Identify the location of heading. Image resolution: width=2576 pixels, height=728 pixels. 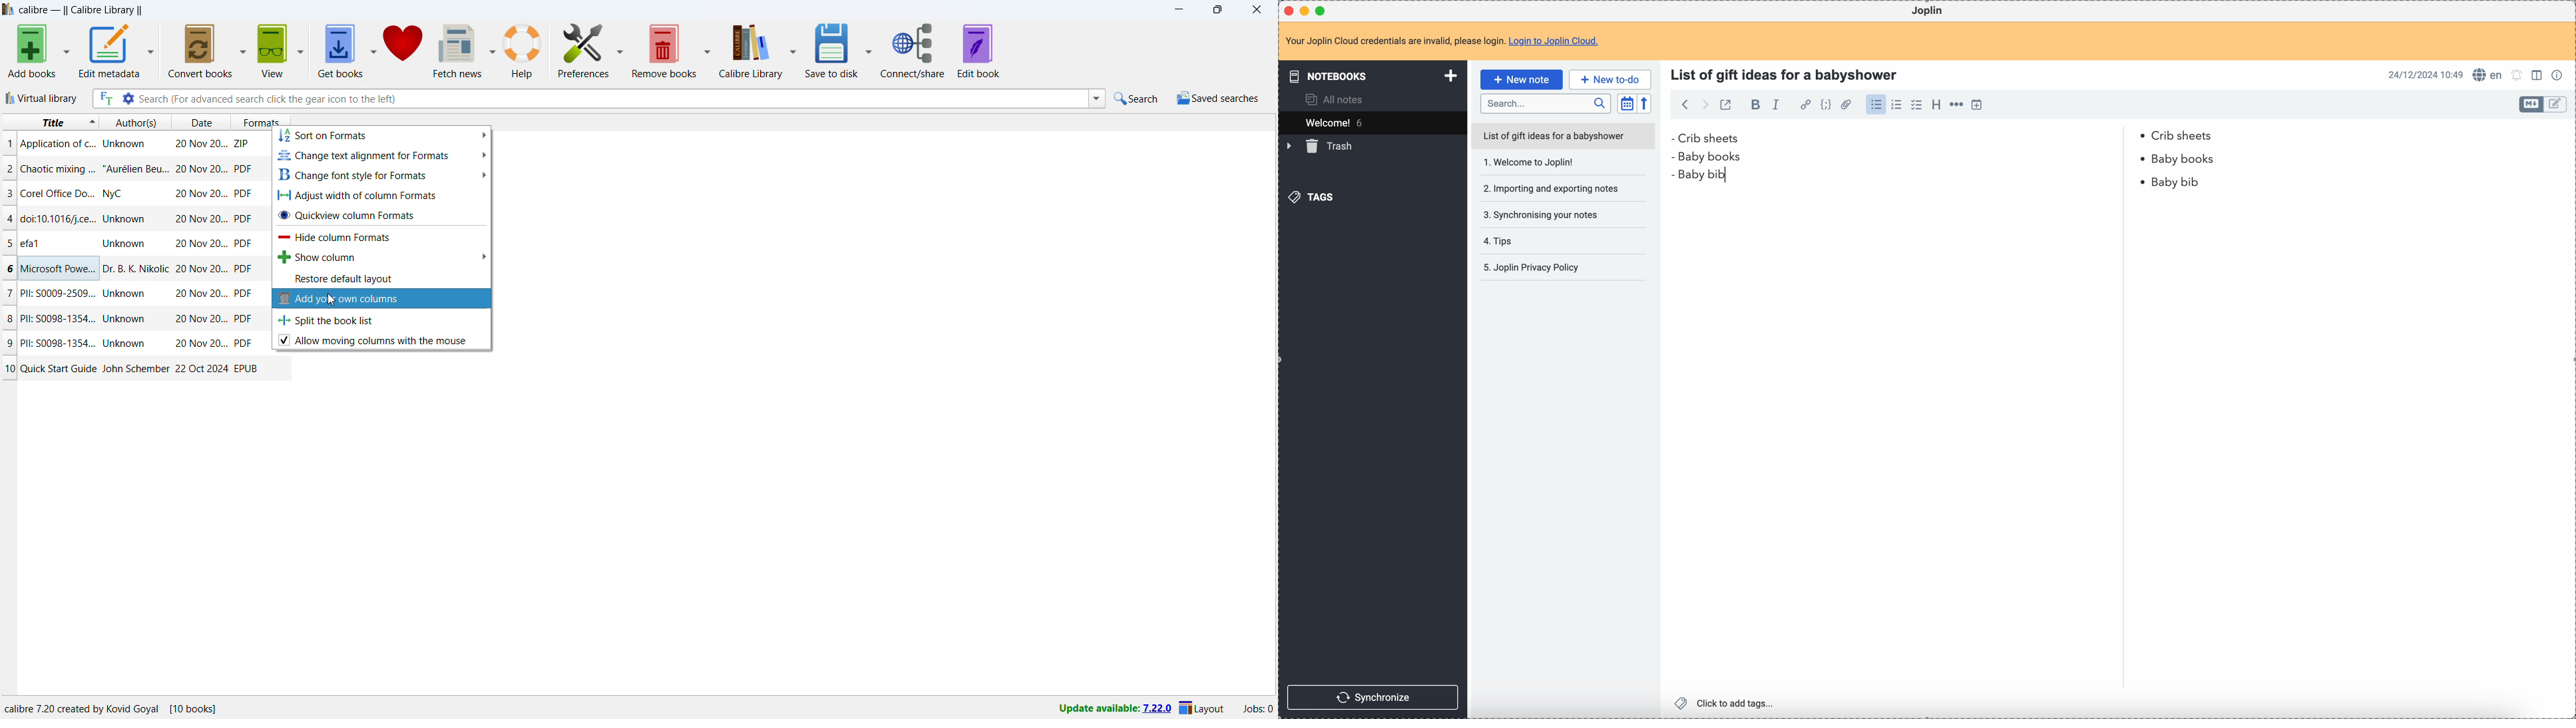
(1936, 107).